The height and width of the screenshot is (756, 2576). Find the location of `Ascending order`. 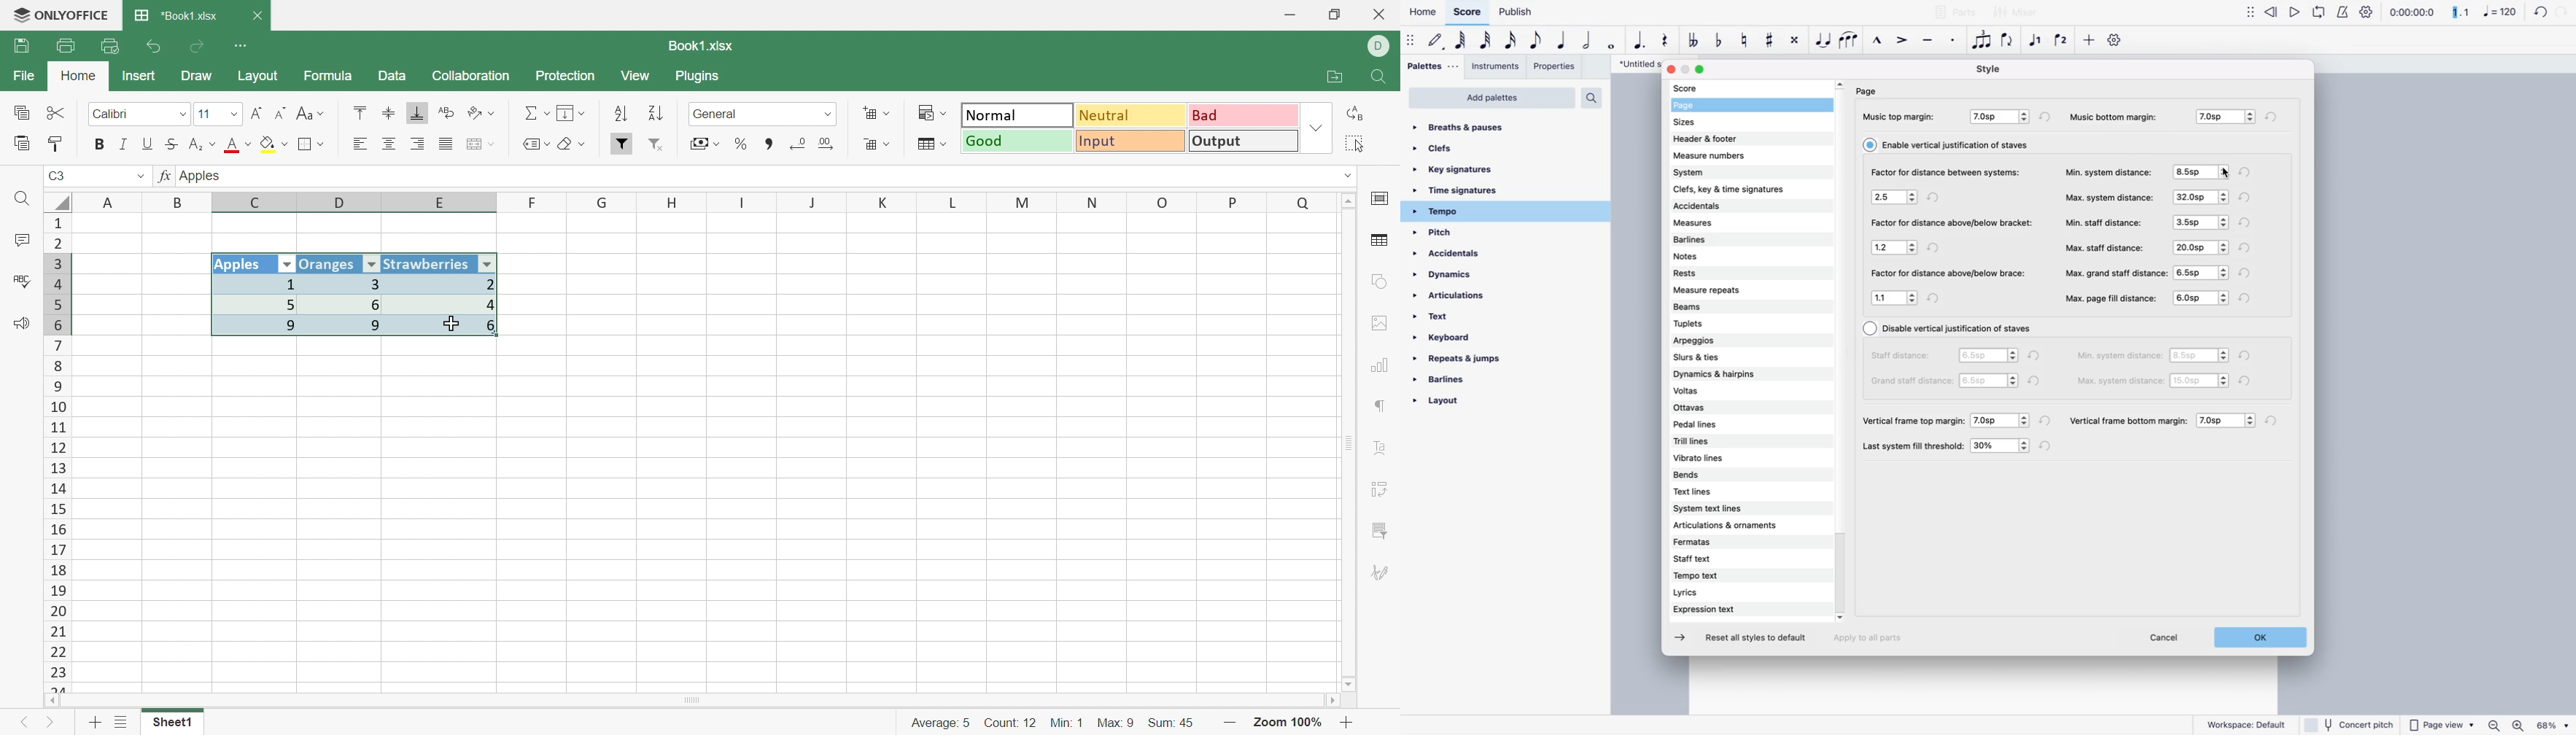

Ascending order is located at coordinates (620, 114).